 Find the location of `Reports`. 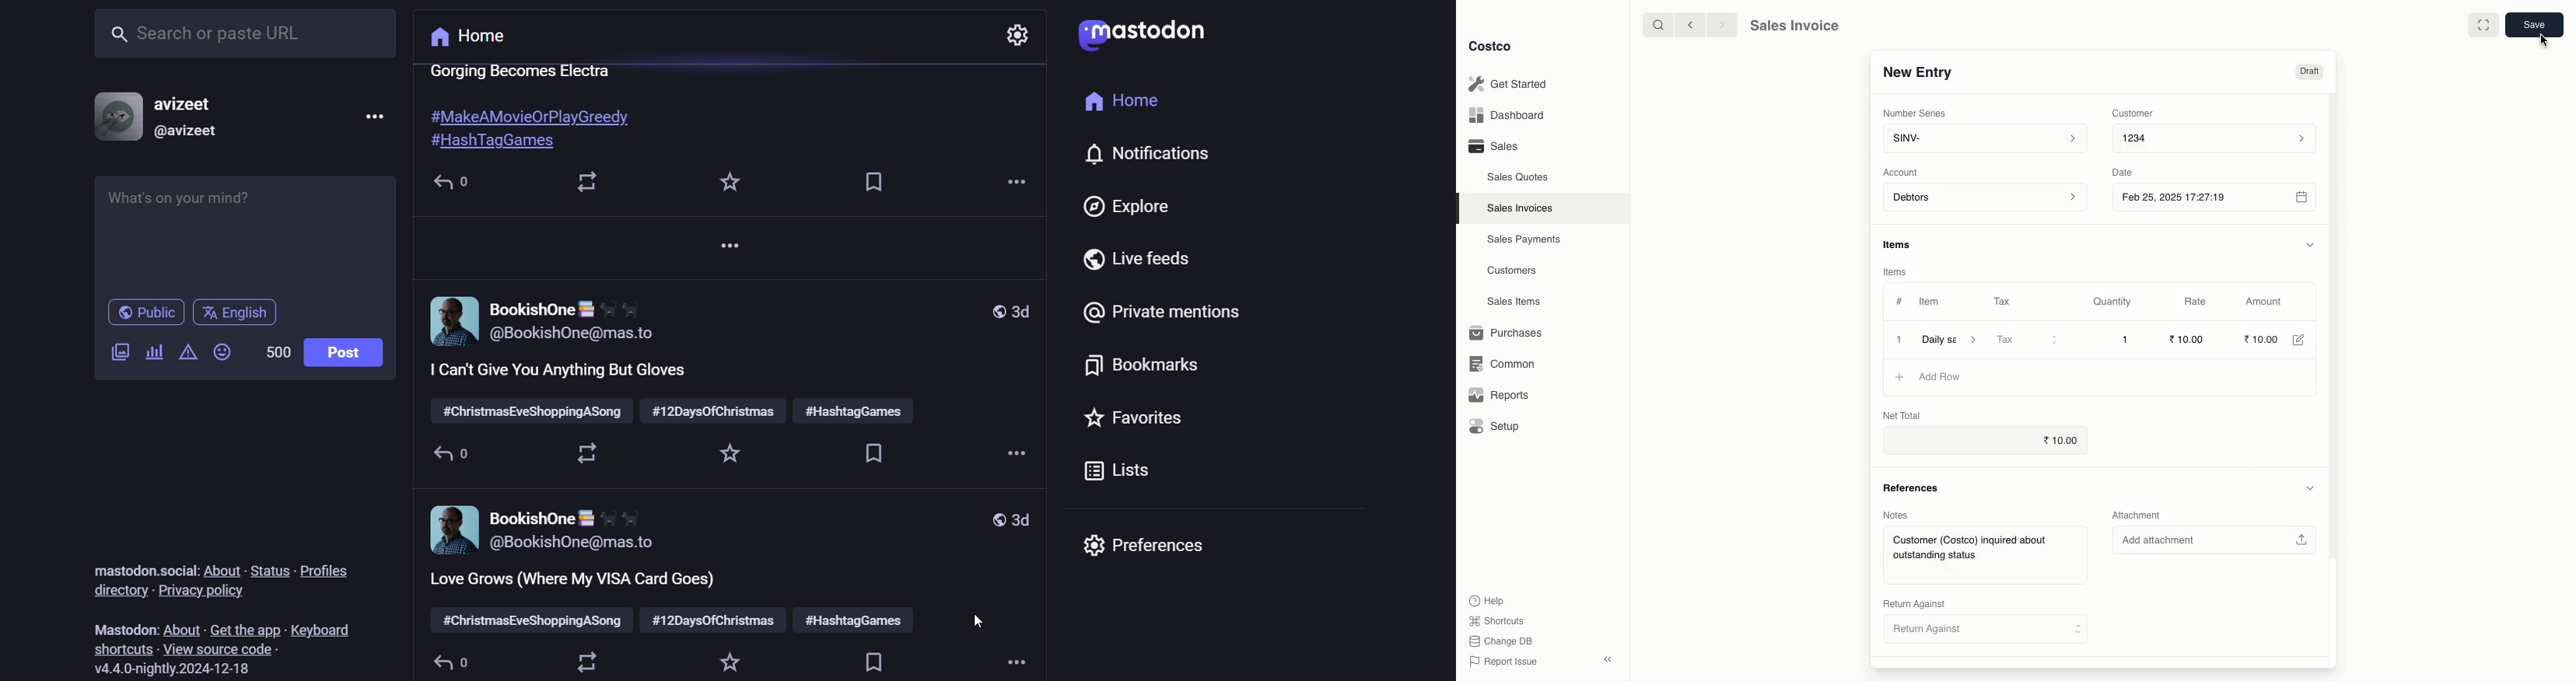

Reports is located at coordinates (1499, 396).